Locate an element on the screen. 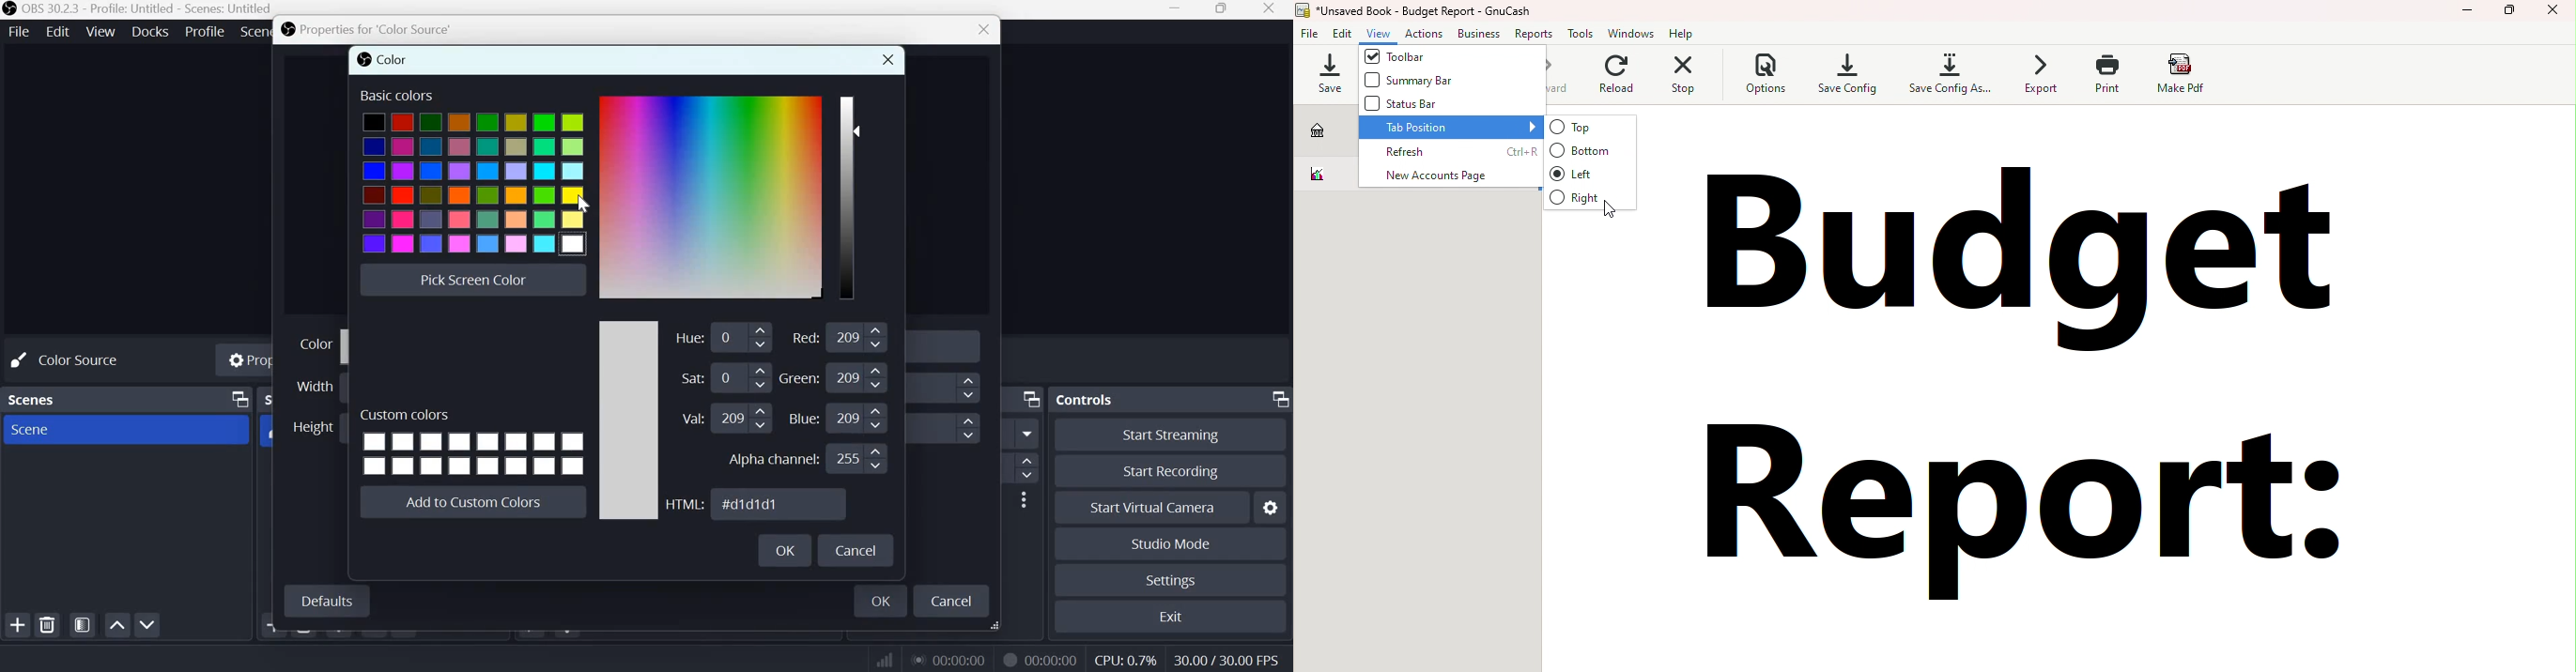 The image size is (2576, 672). Height is located at coordinates (312, 427).